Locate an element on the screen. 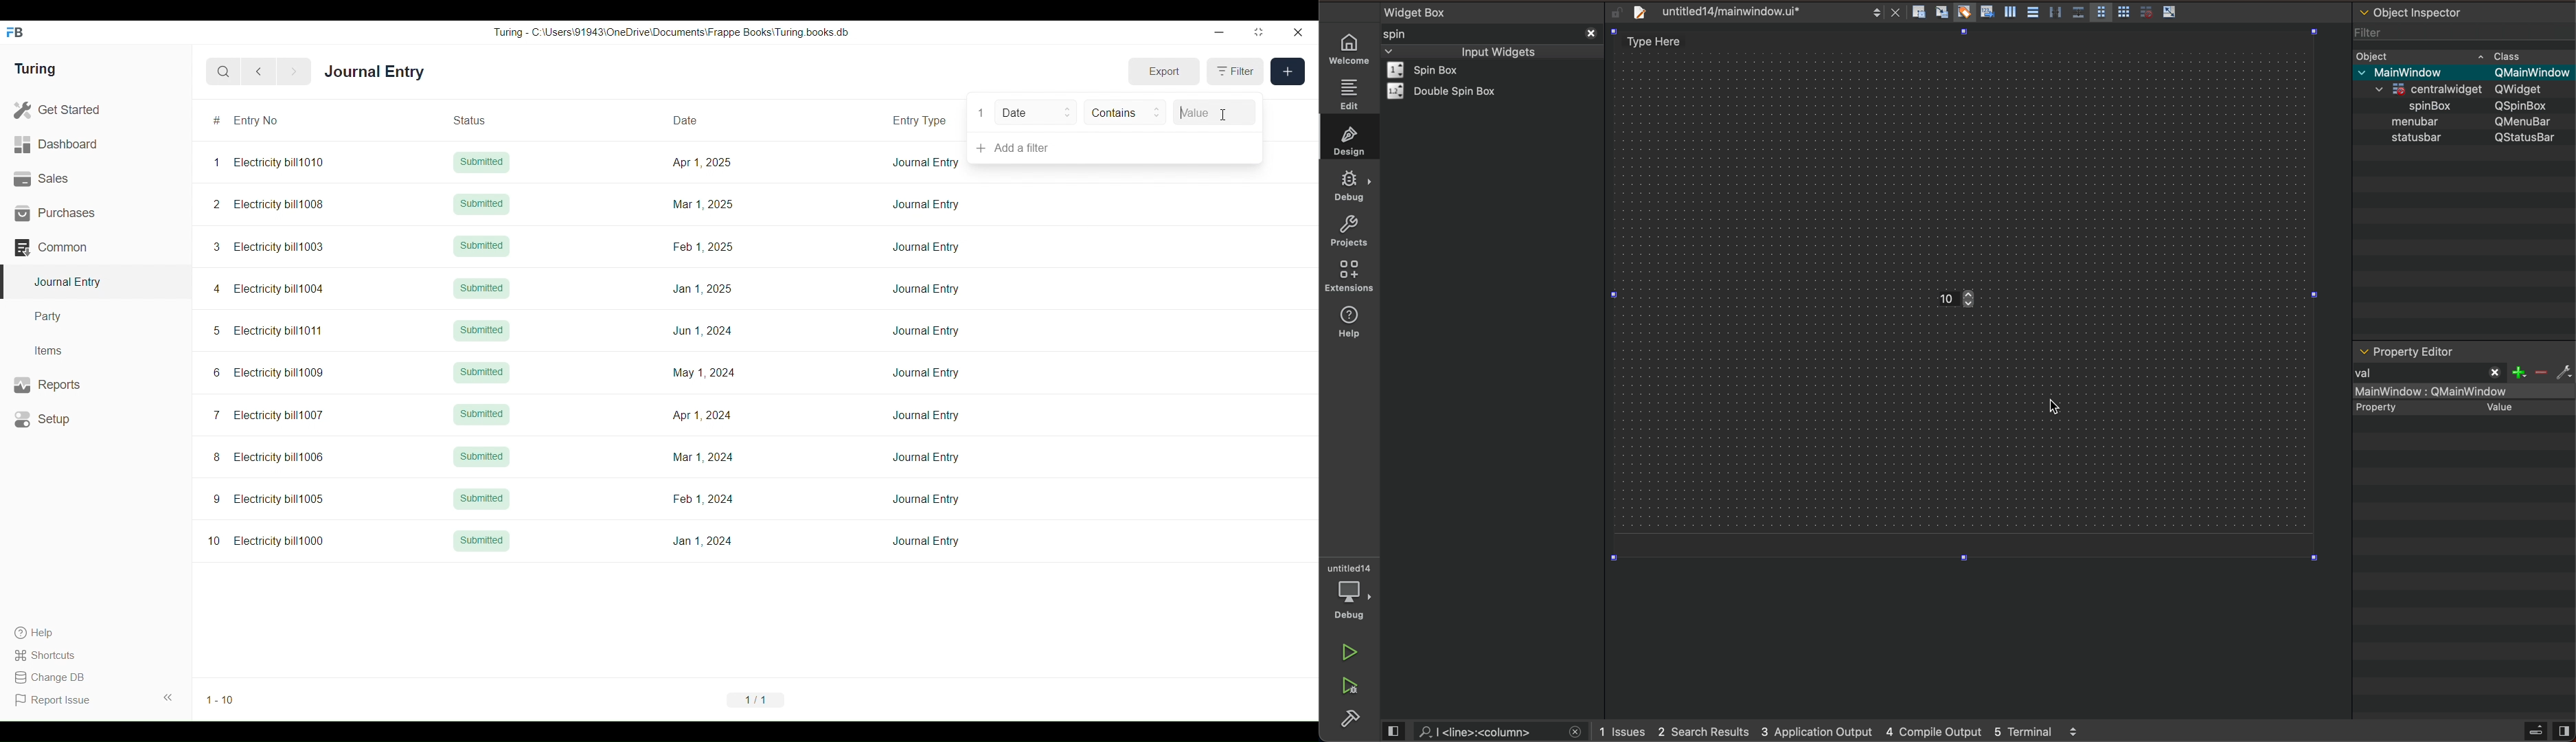 Image resolution: width=2576 pixels, height=756 pixels. May 1, 2024 is located at coordinates (703, 372).